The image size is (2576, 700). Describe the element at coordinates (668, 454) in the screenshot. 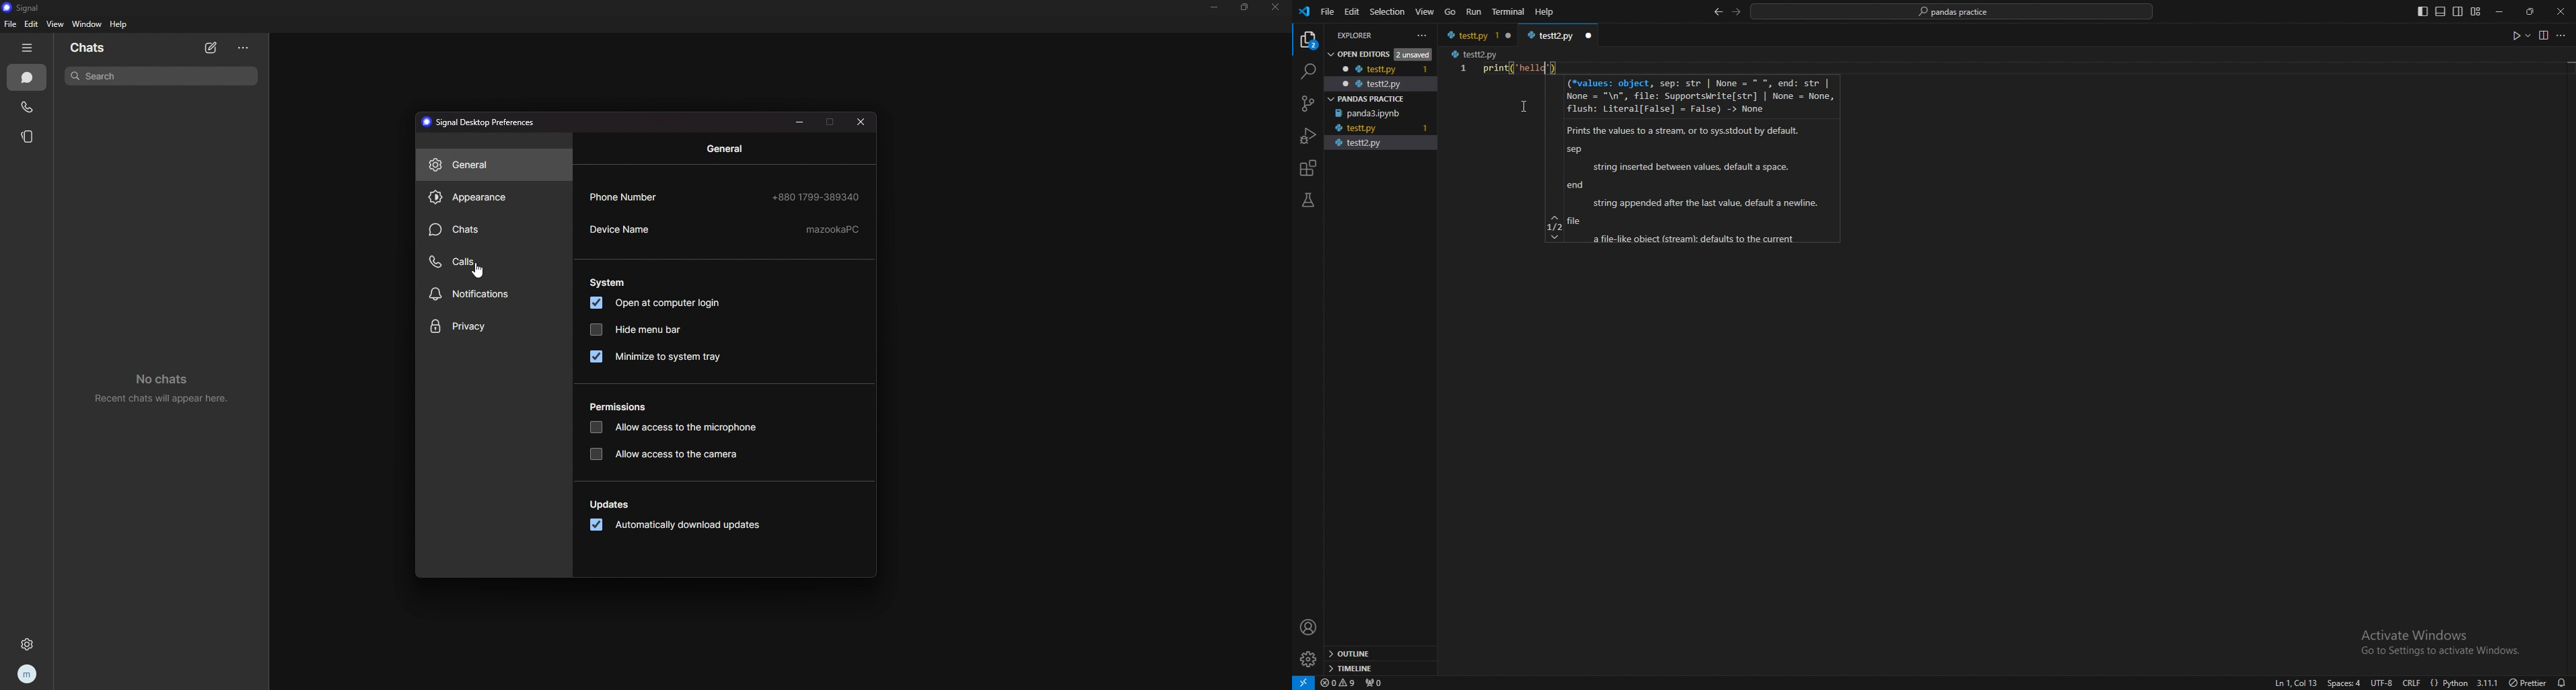

I see `allow access to the camera` at that location.